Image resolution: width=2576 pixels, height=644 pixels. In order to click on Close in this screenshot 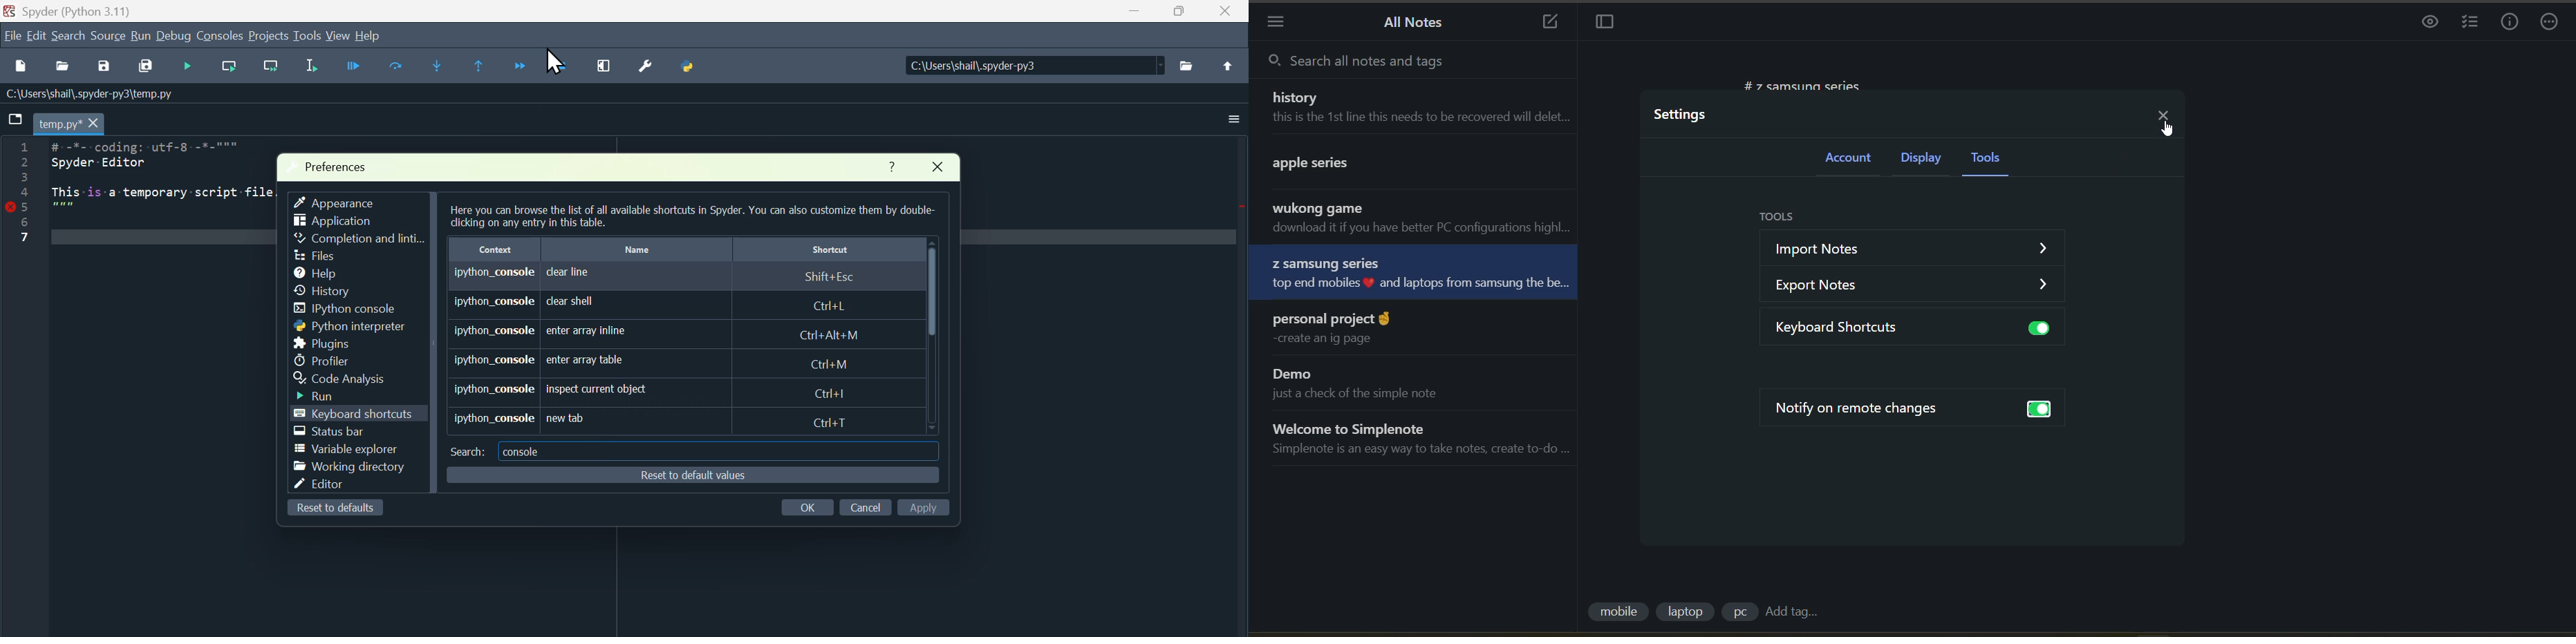, I will do `click(1229, 16)`.